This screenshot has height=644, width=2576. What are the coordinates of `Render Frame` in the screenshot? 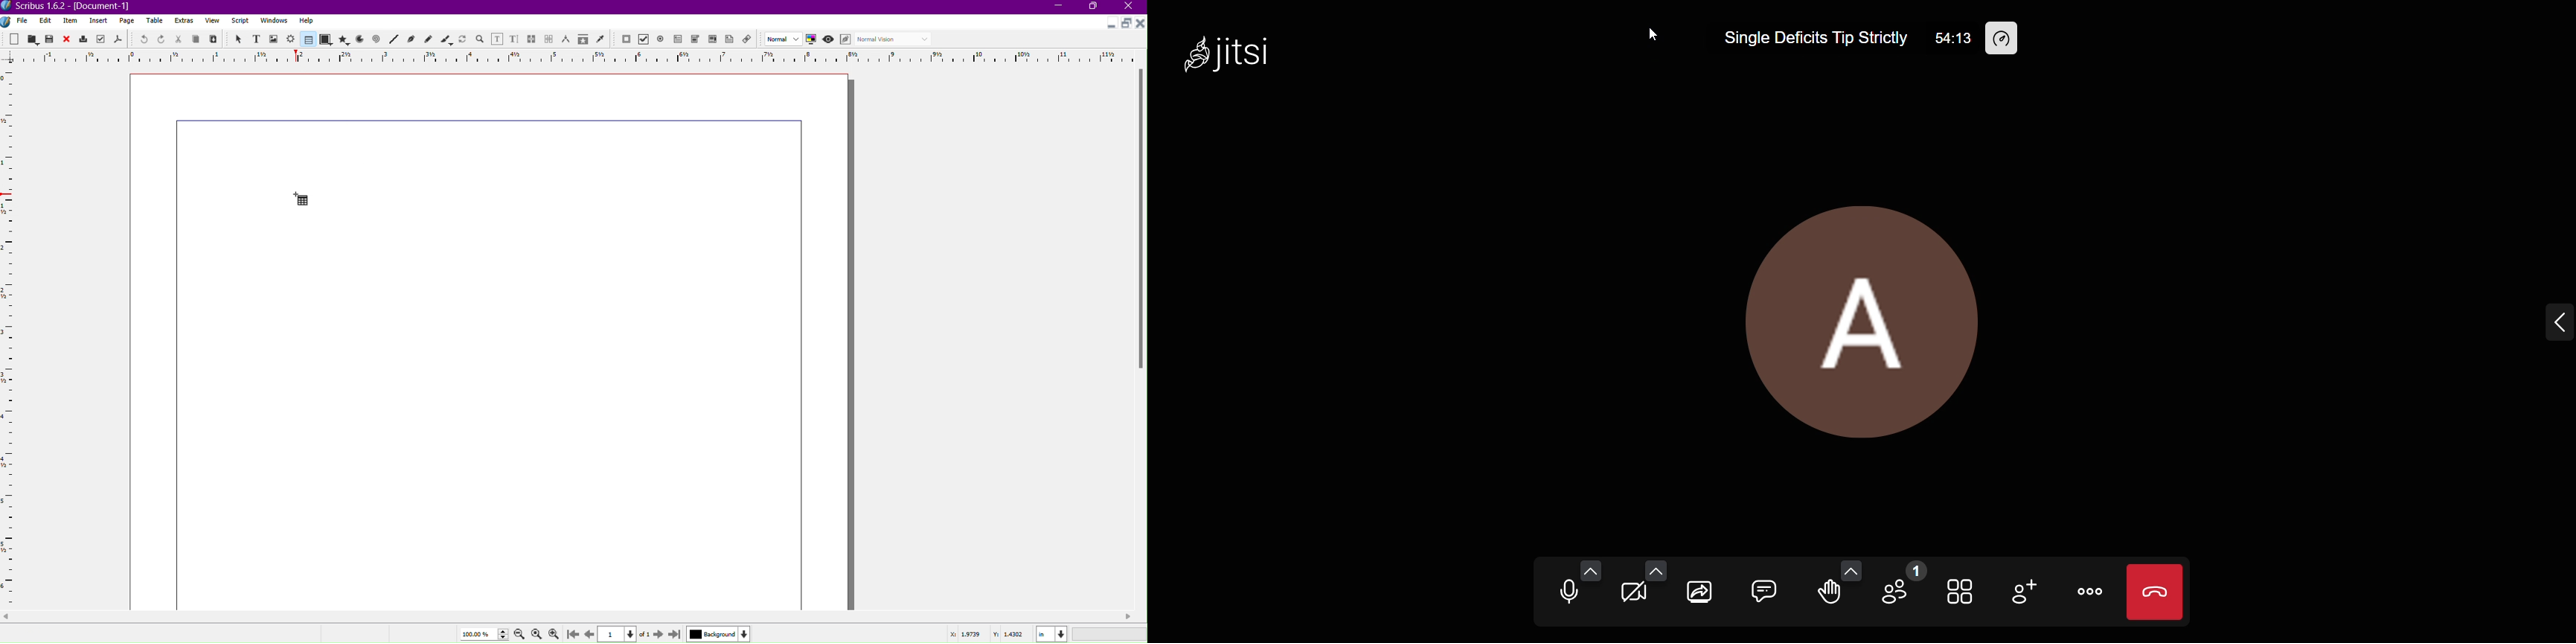 It's located at (292, 39).